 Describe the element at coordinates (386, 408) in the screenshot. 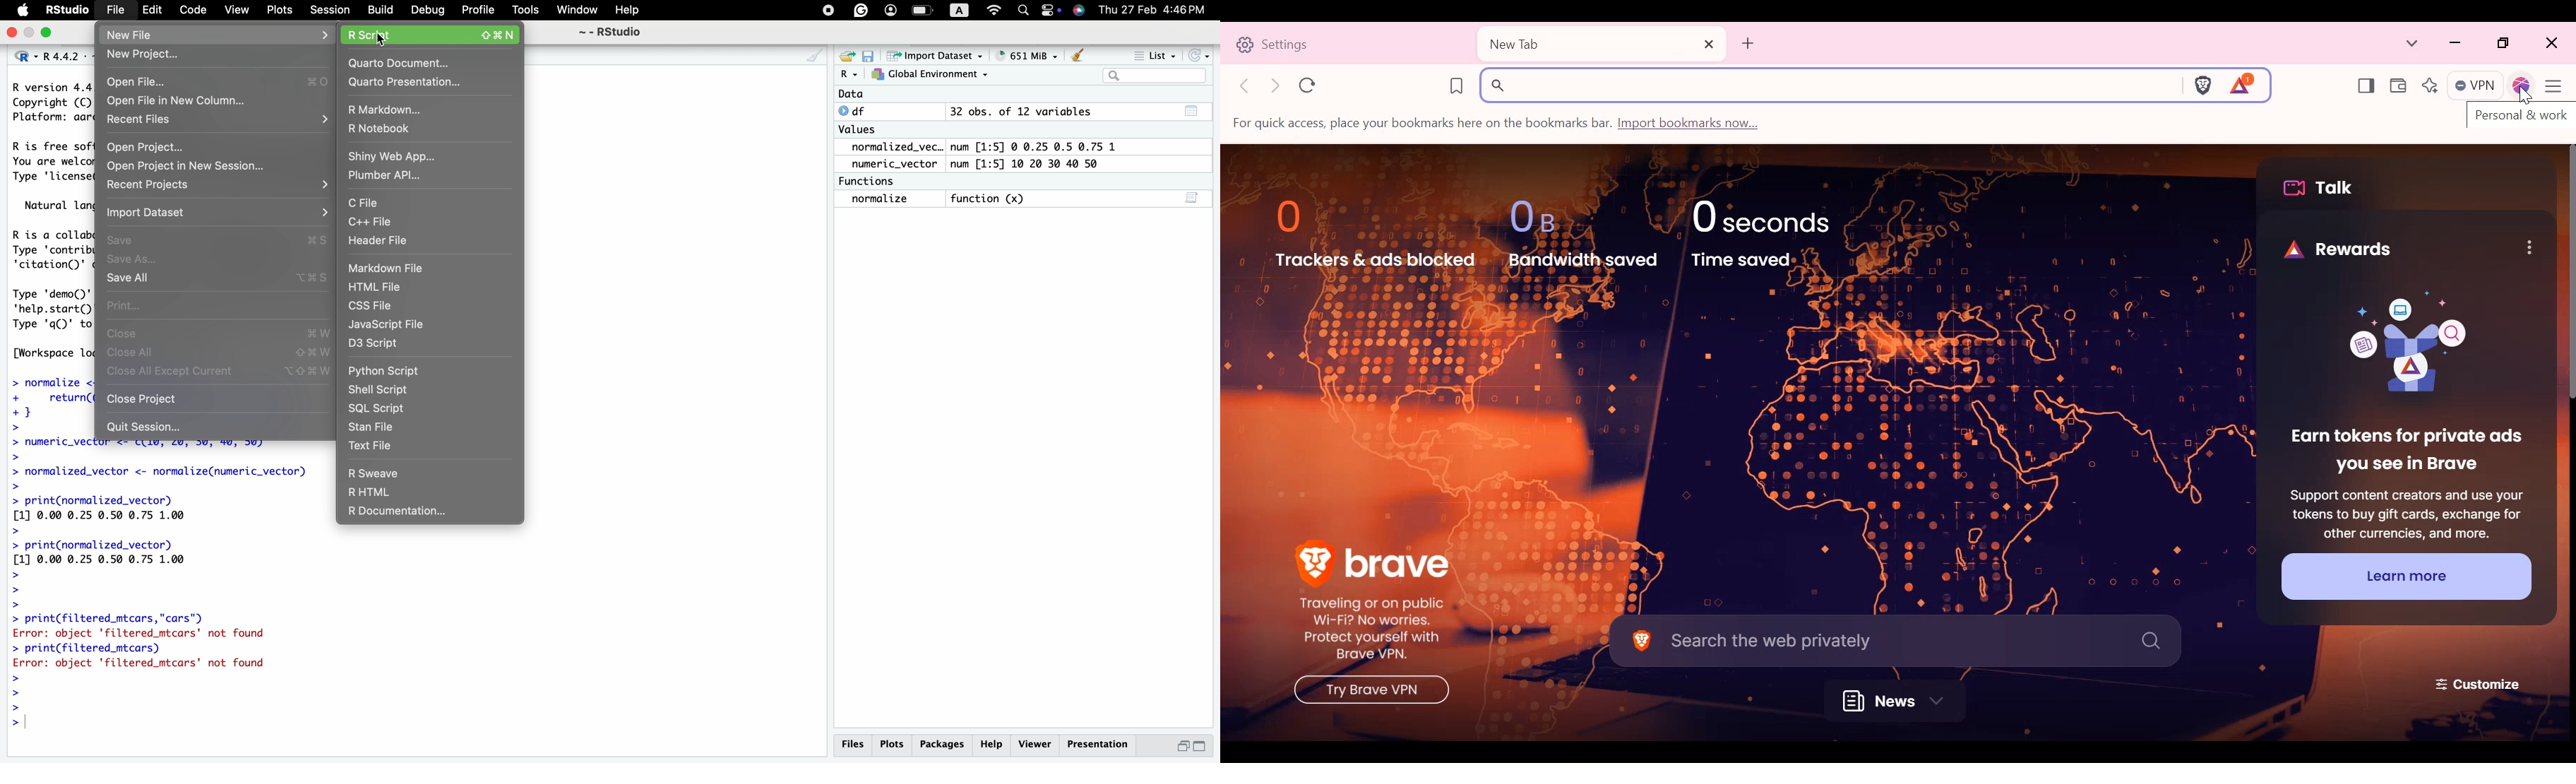

I see `SQL Script` at that location.